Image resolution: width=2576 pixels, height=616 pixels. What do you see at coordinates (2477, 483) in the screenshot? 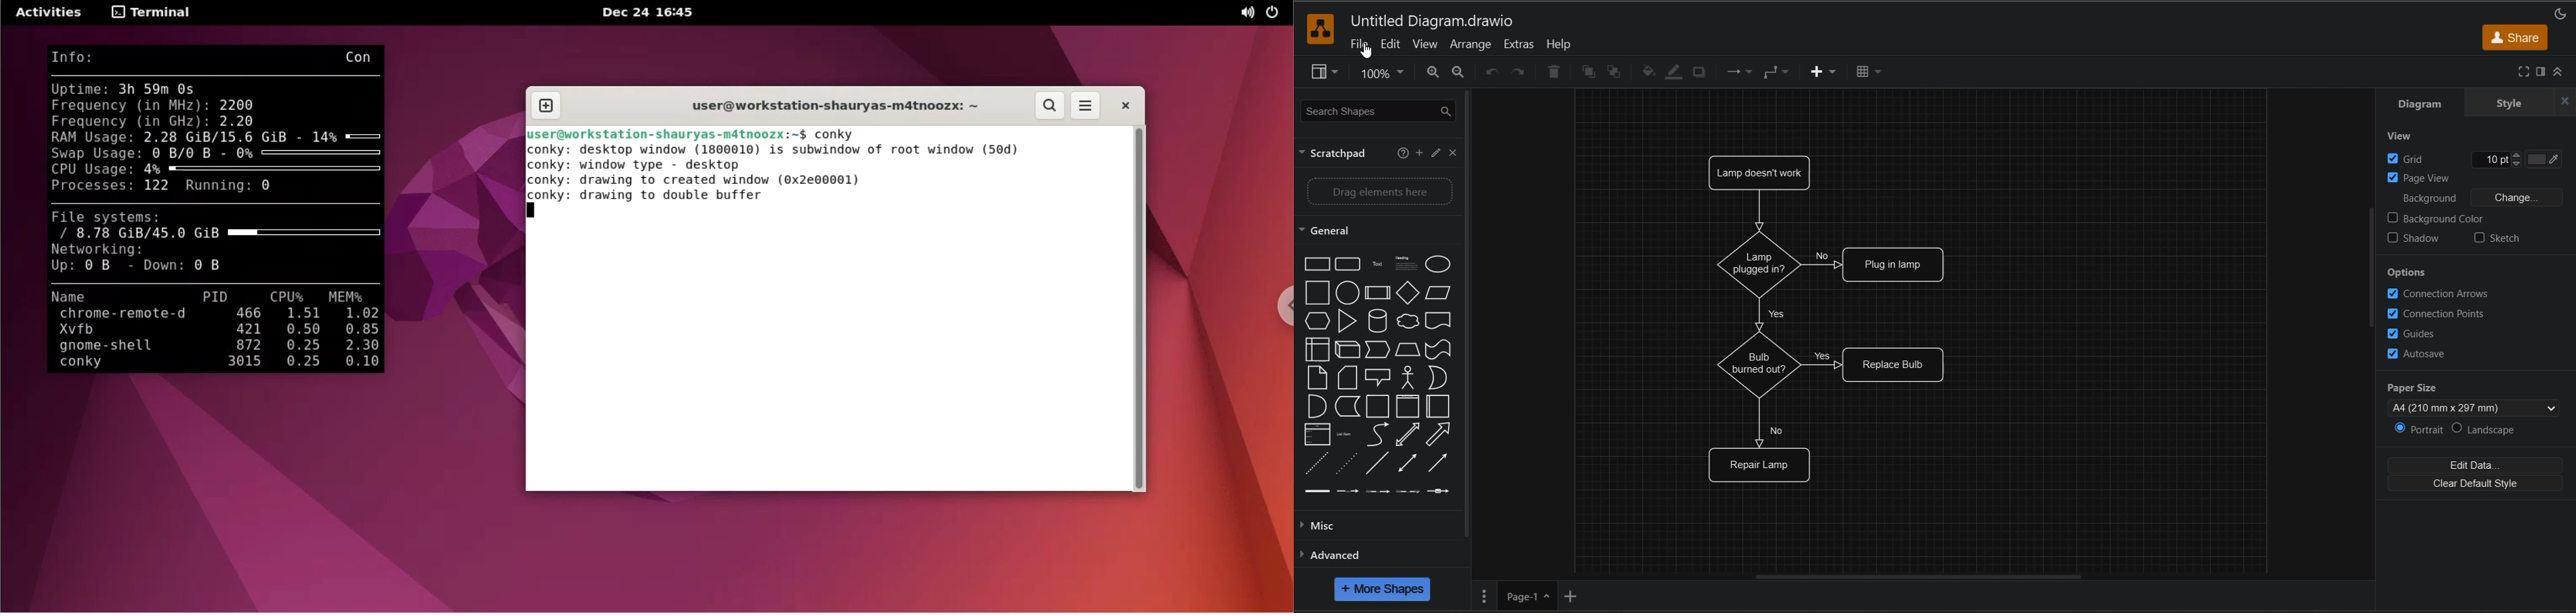
I see `clear default style` at bounding box center [2477, 483].